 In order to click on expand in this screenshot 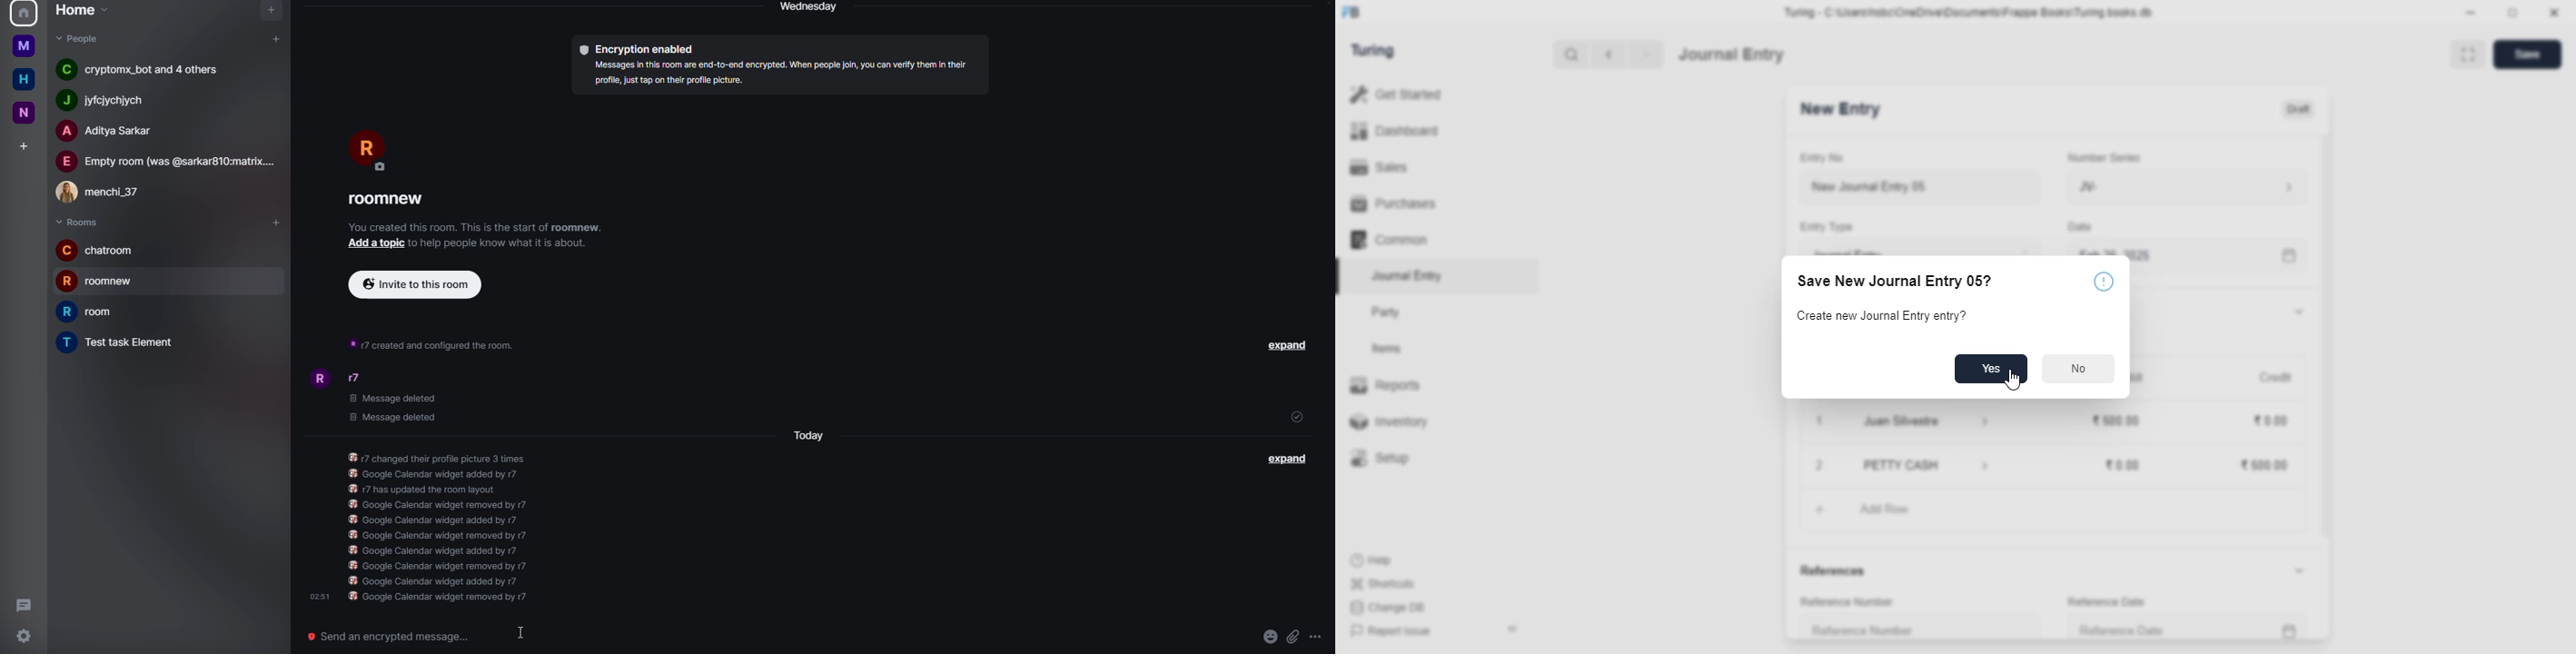, I will do `click(1286, 346)`.